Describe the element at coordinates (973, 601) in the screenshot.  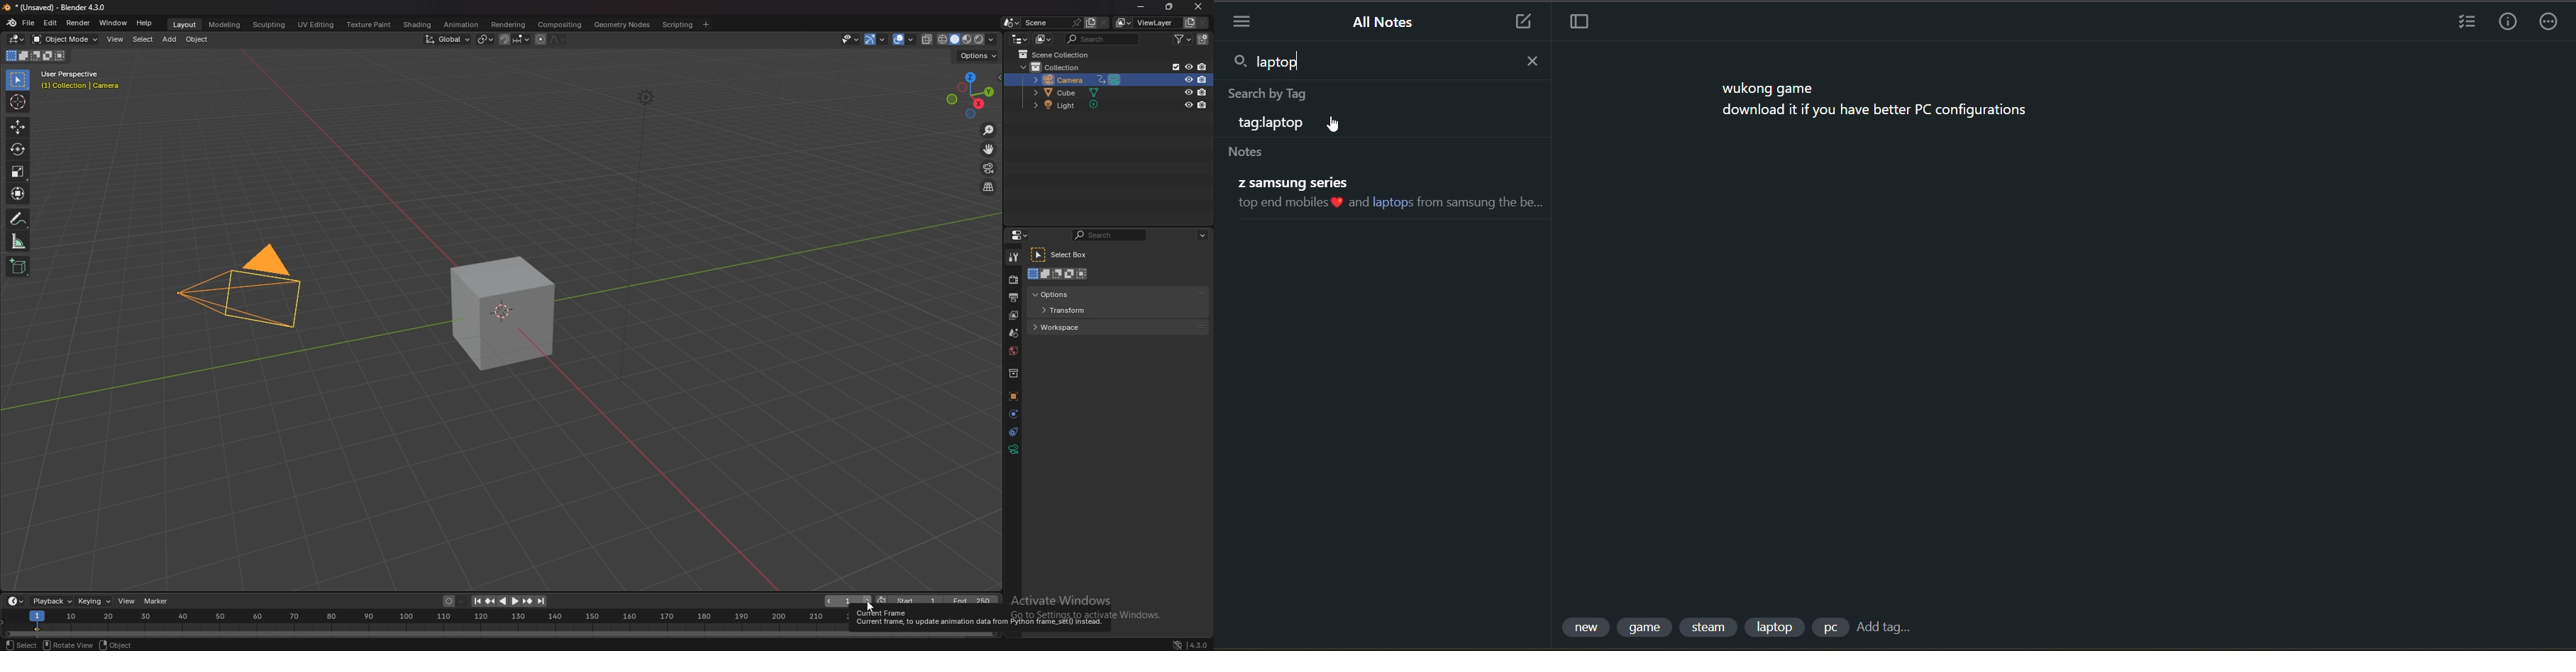
I see `end` at that location.